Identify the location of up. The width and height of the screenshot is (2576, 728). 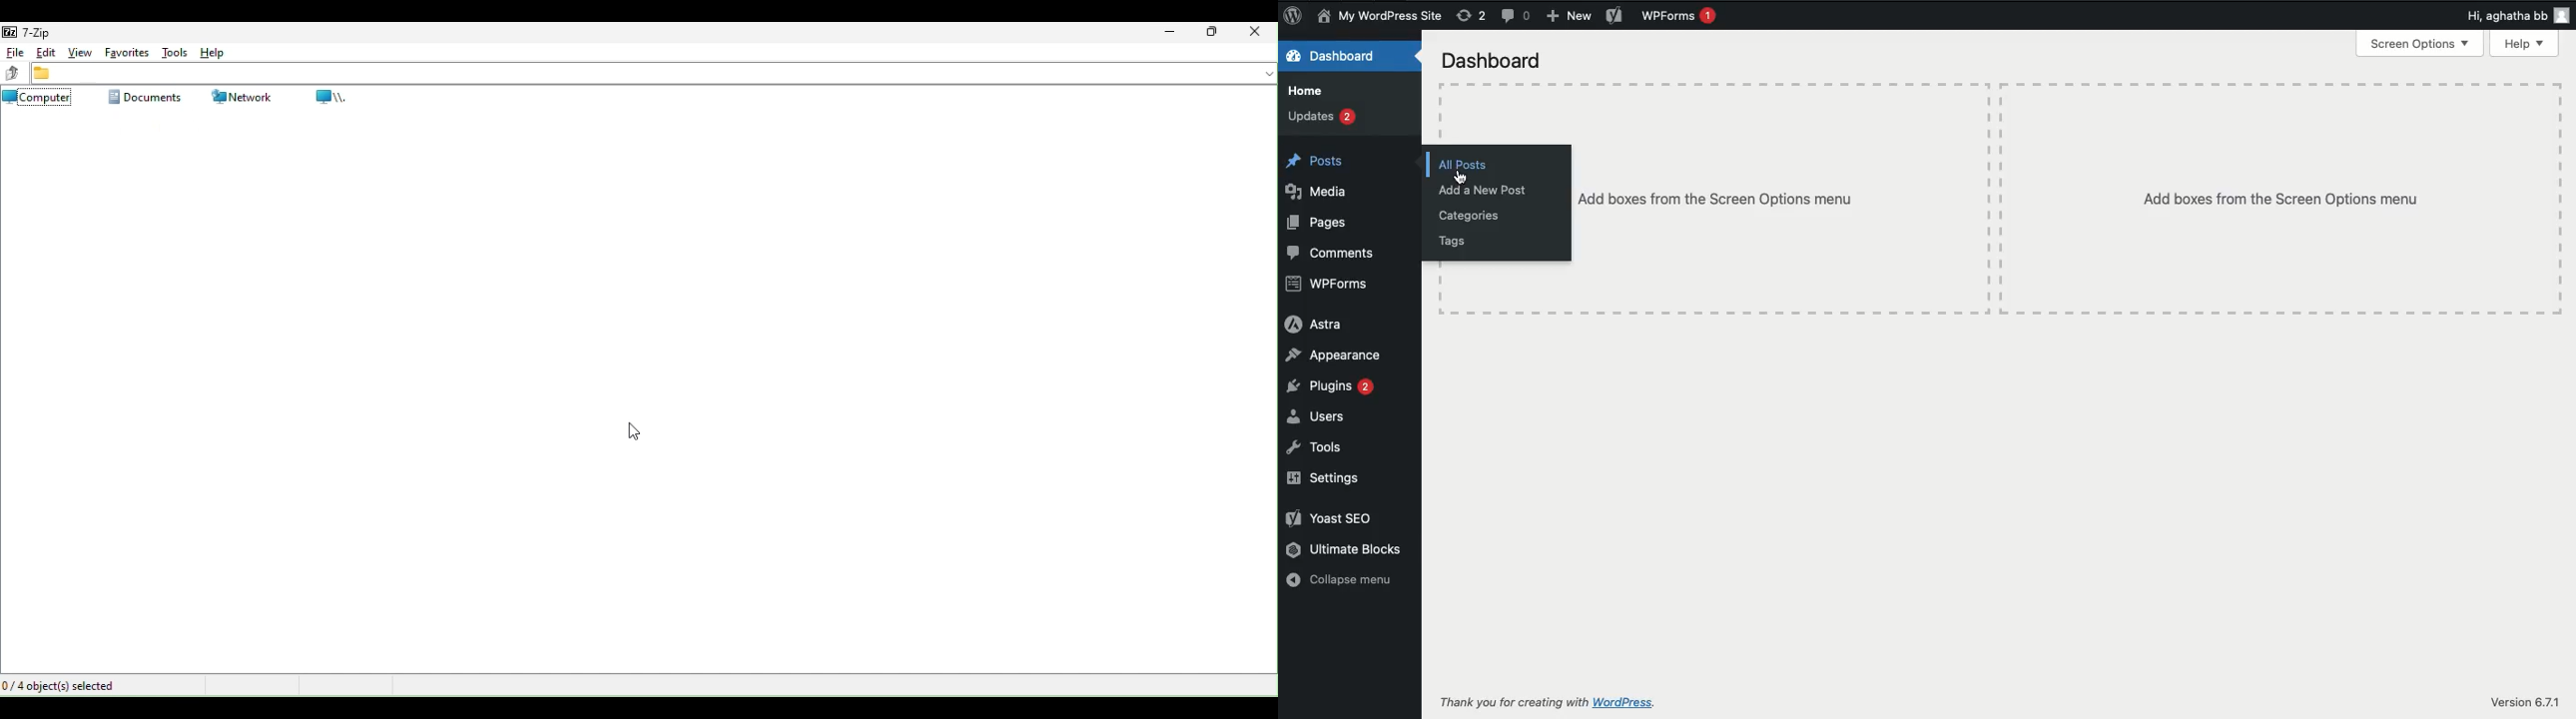
(12, 76).